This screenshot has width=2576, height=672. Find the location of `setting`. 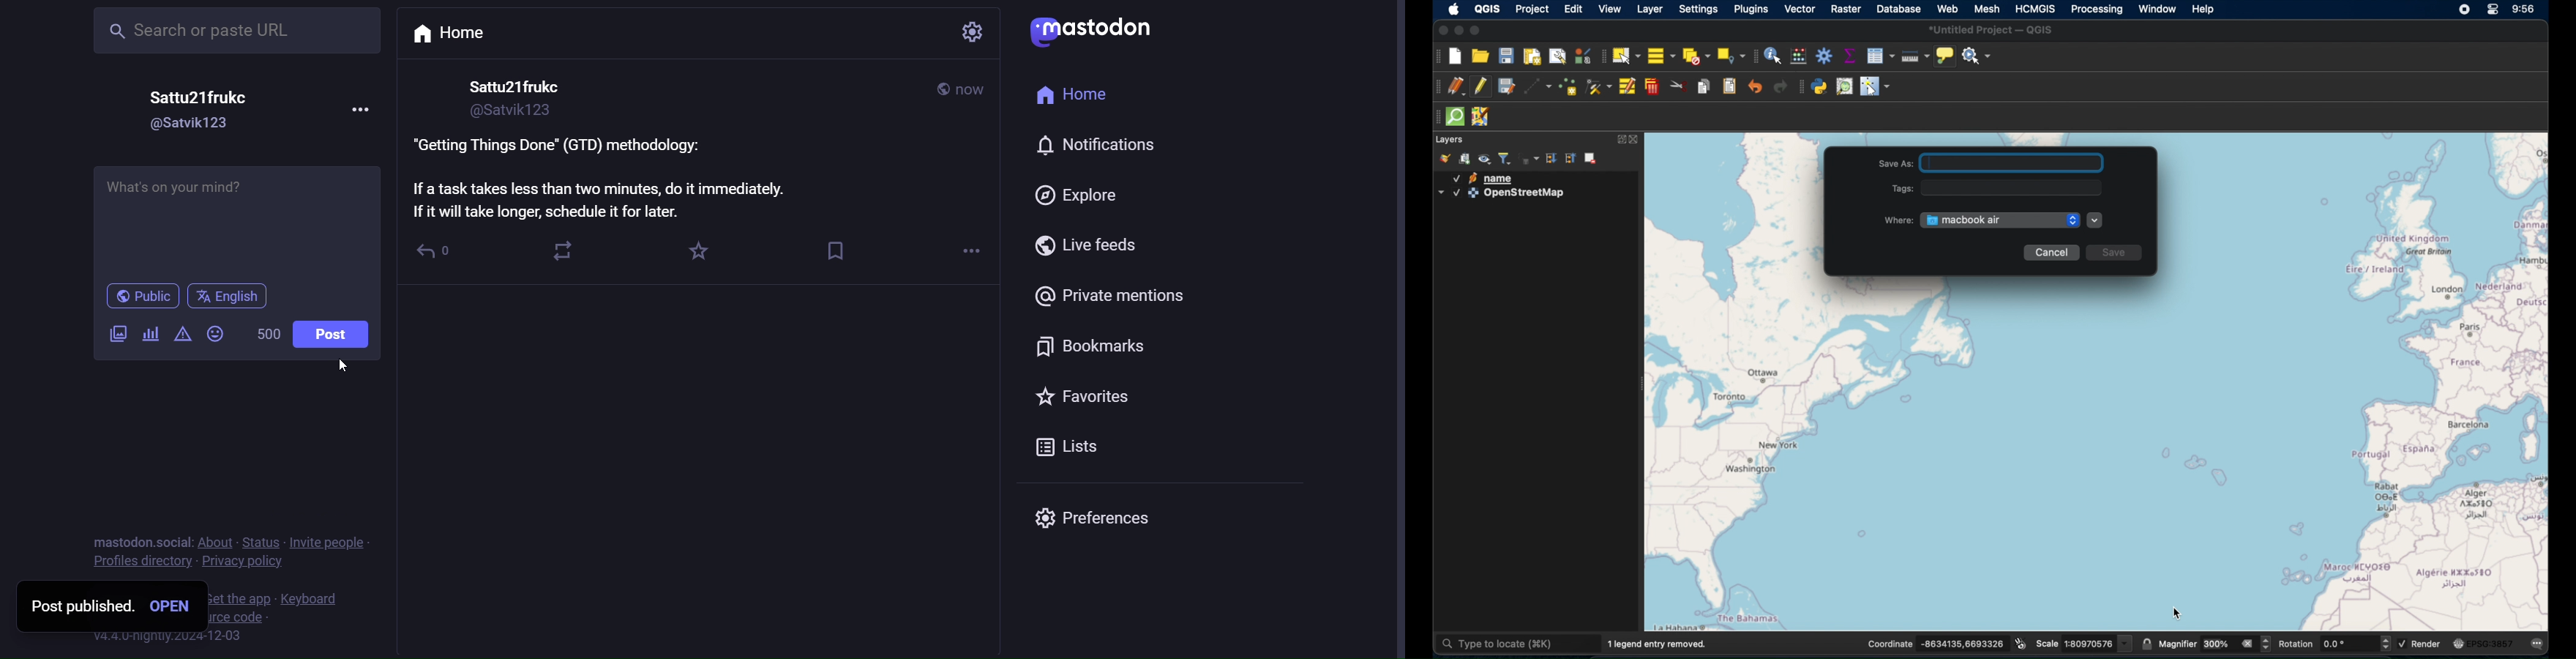

setting is located at coordinates (973, 30).